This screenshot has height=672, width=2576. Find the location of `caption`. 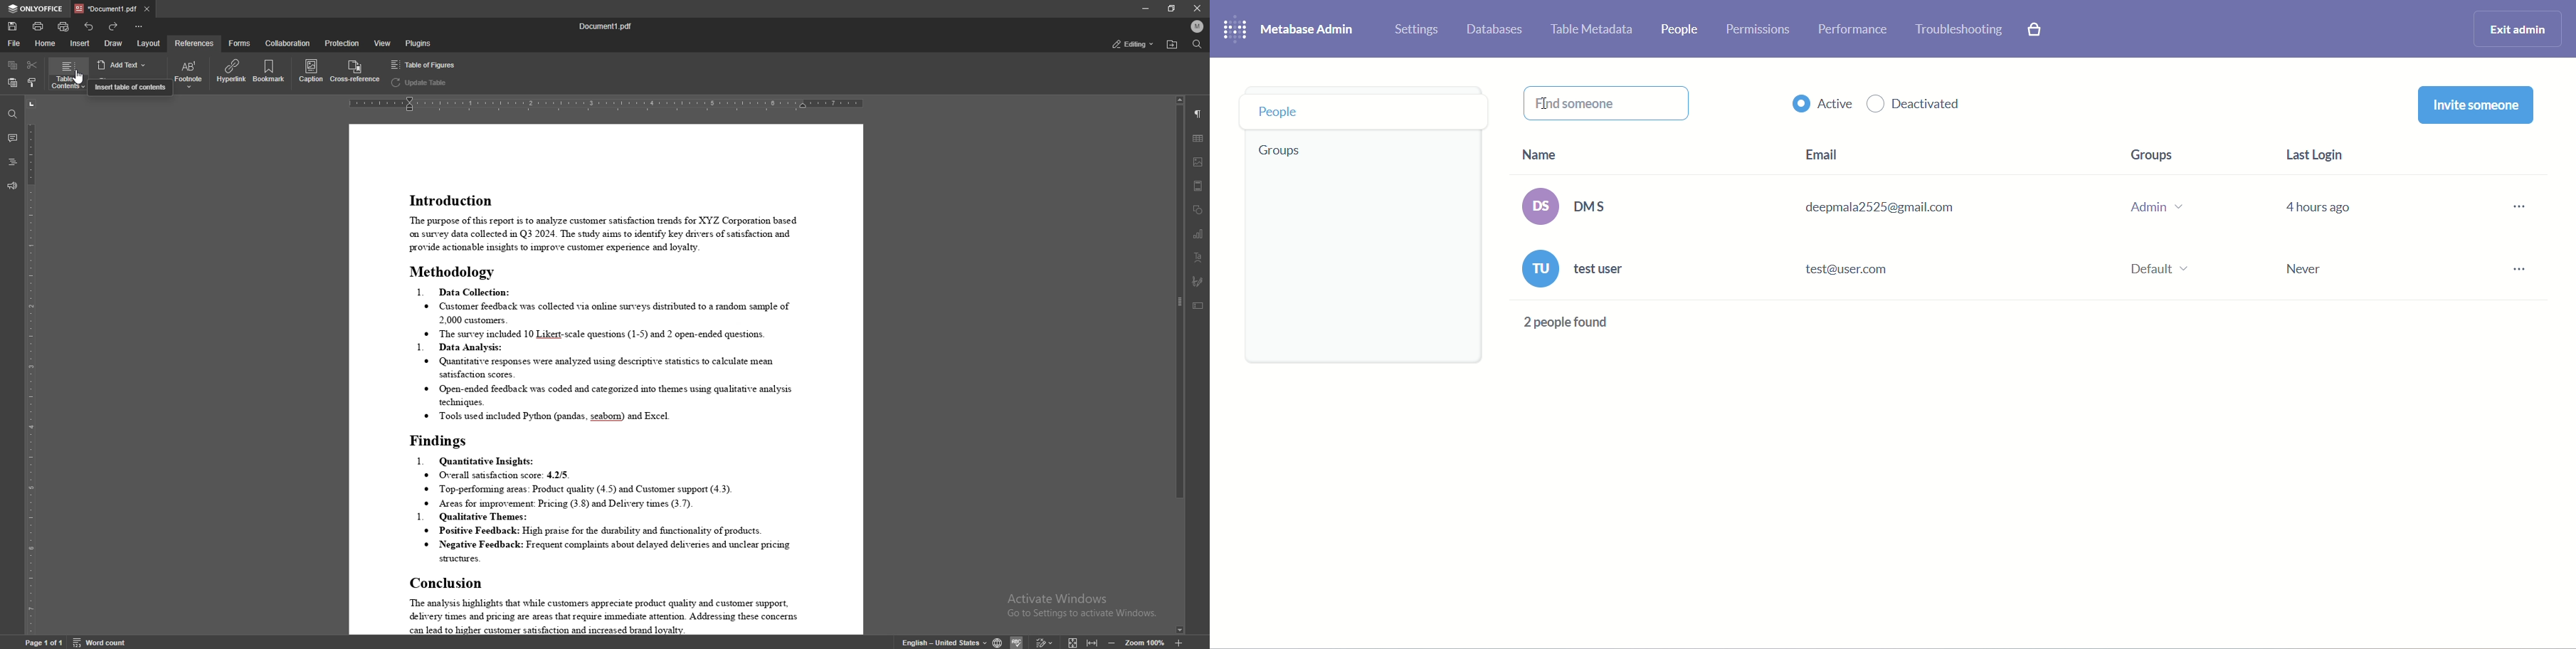

caption is located at coordinates (310, 71).